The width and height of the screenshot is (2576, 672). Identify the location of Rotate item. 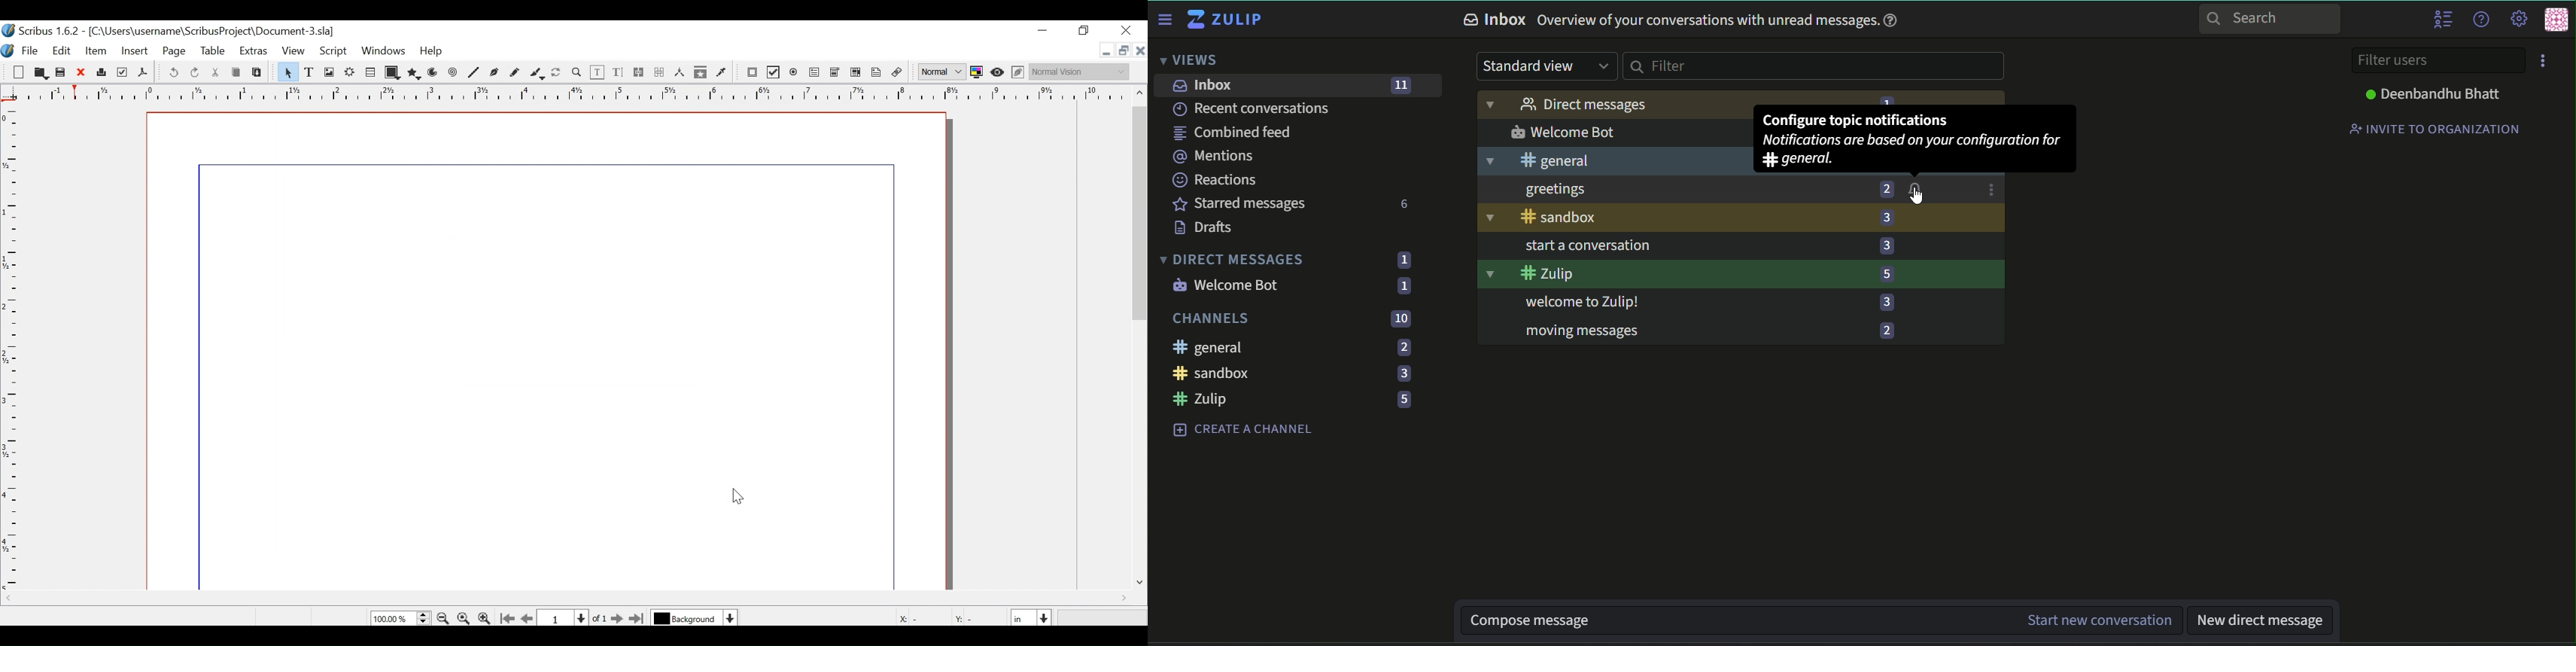
(558, 73).